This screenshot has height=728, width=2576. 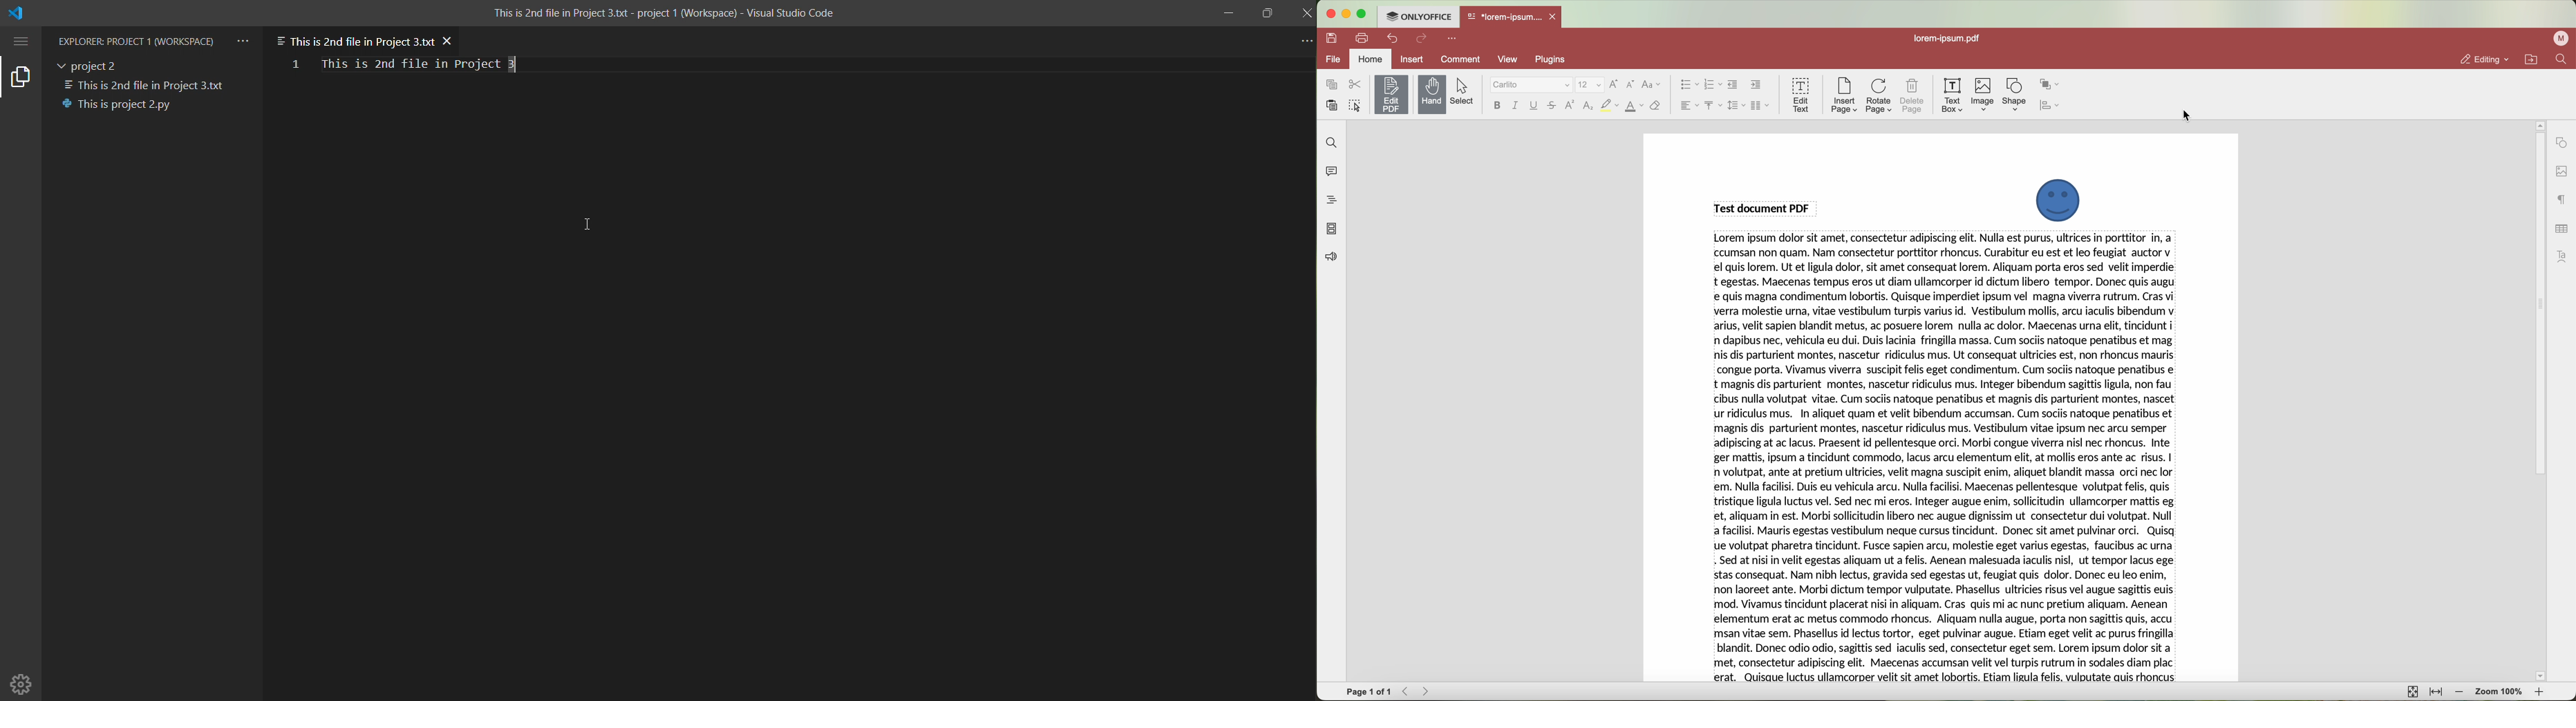 What do you see at coordinates (2532, 60) in the screenshot?
I see `open file location` at bounding box center [2532, 60].